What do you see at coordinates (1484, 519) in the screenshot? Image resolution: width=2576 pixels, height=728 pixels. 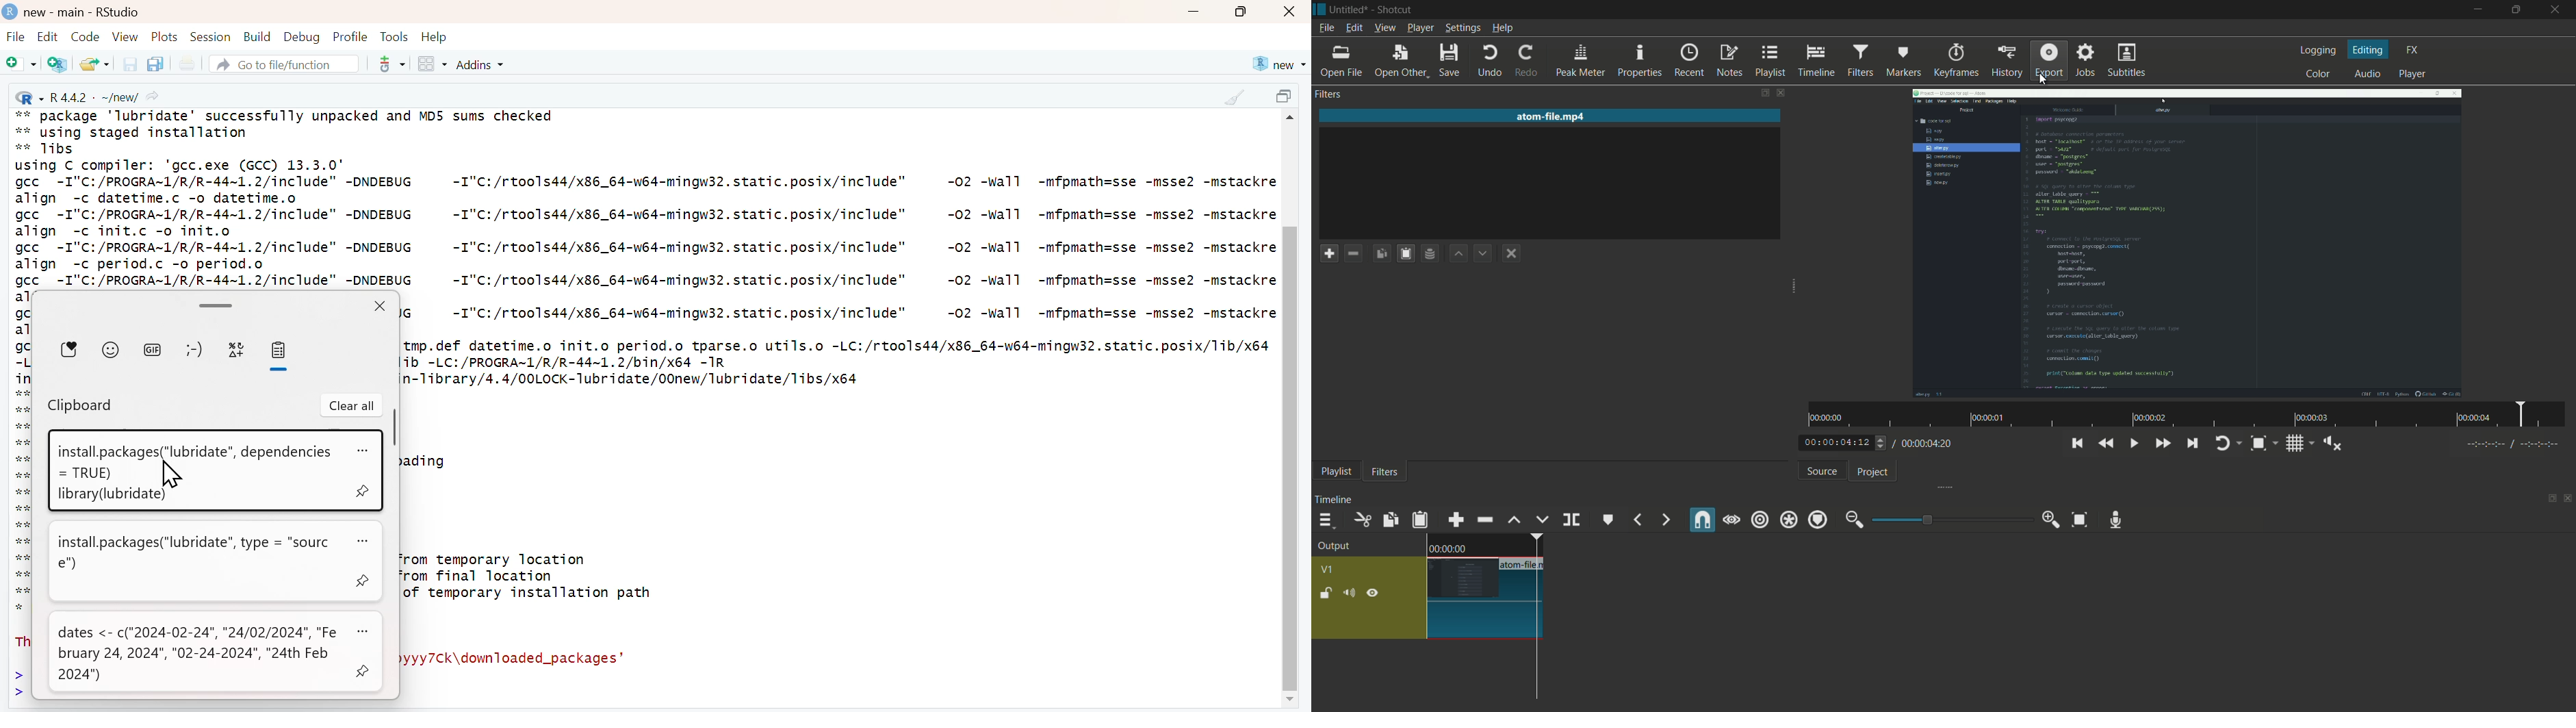 I see `ripple delete` at bounding box center [1484, 519].